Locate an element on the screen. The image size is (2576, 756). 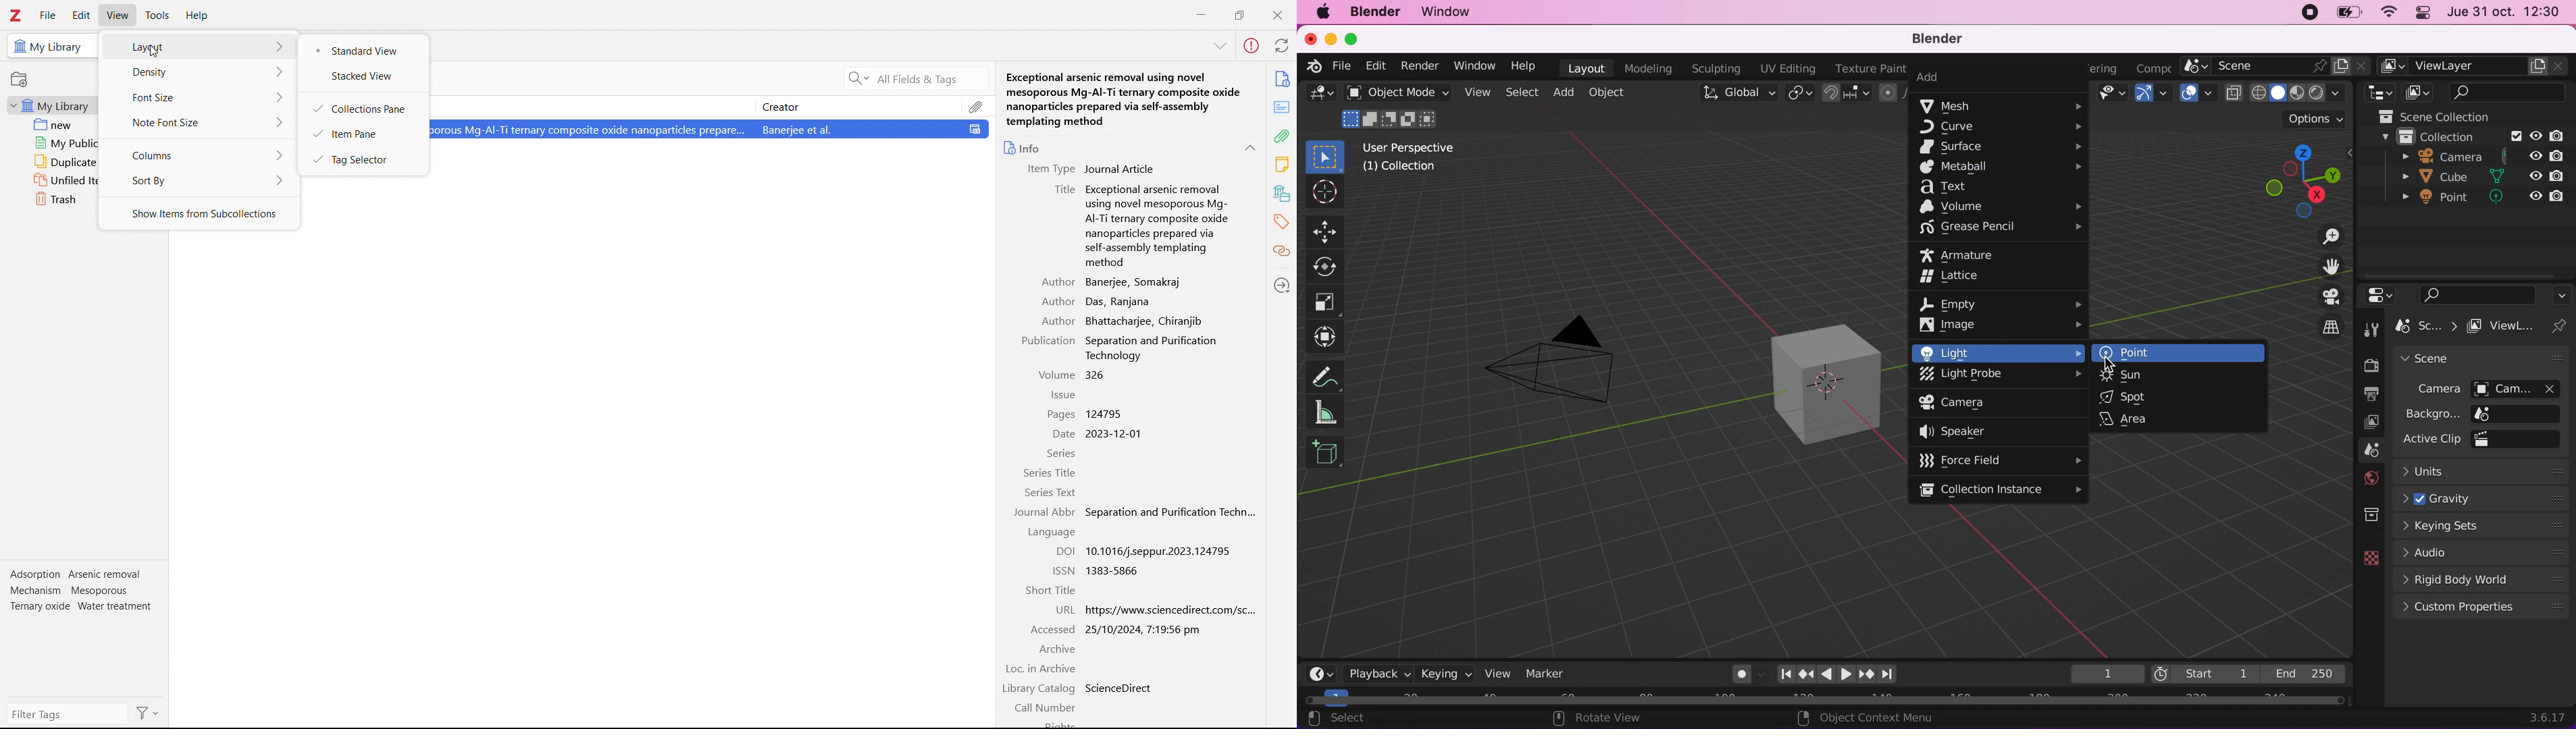
minimize is located at coordinates (1202, 14).